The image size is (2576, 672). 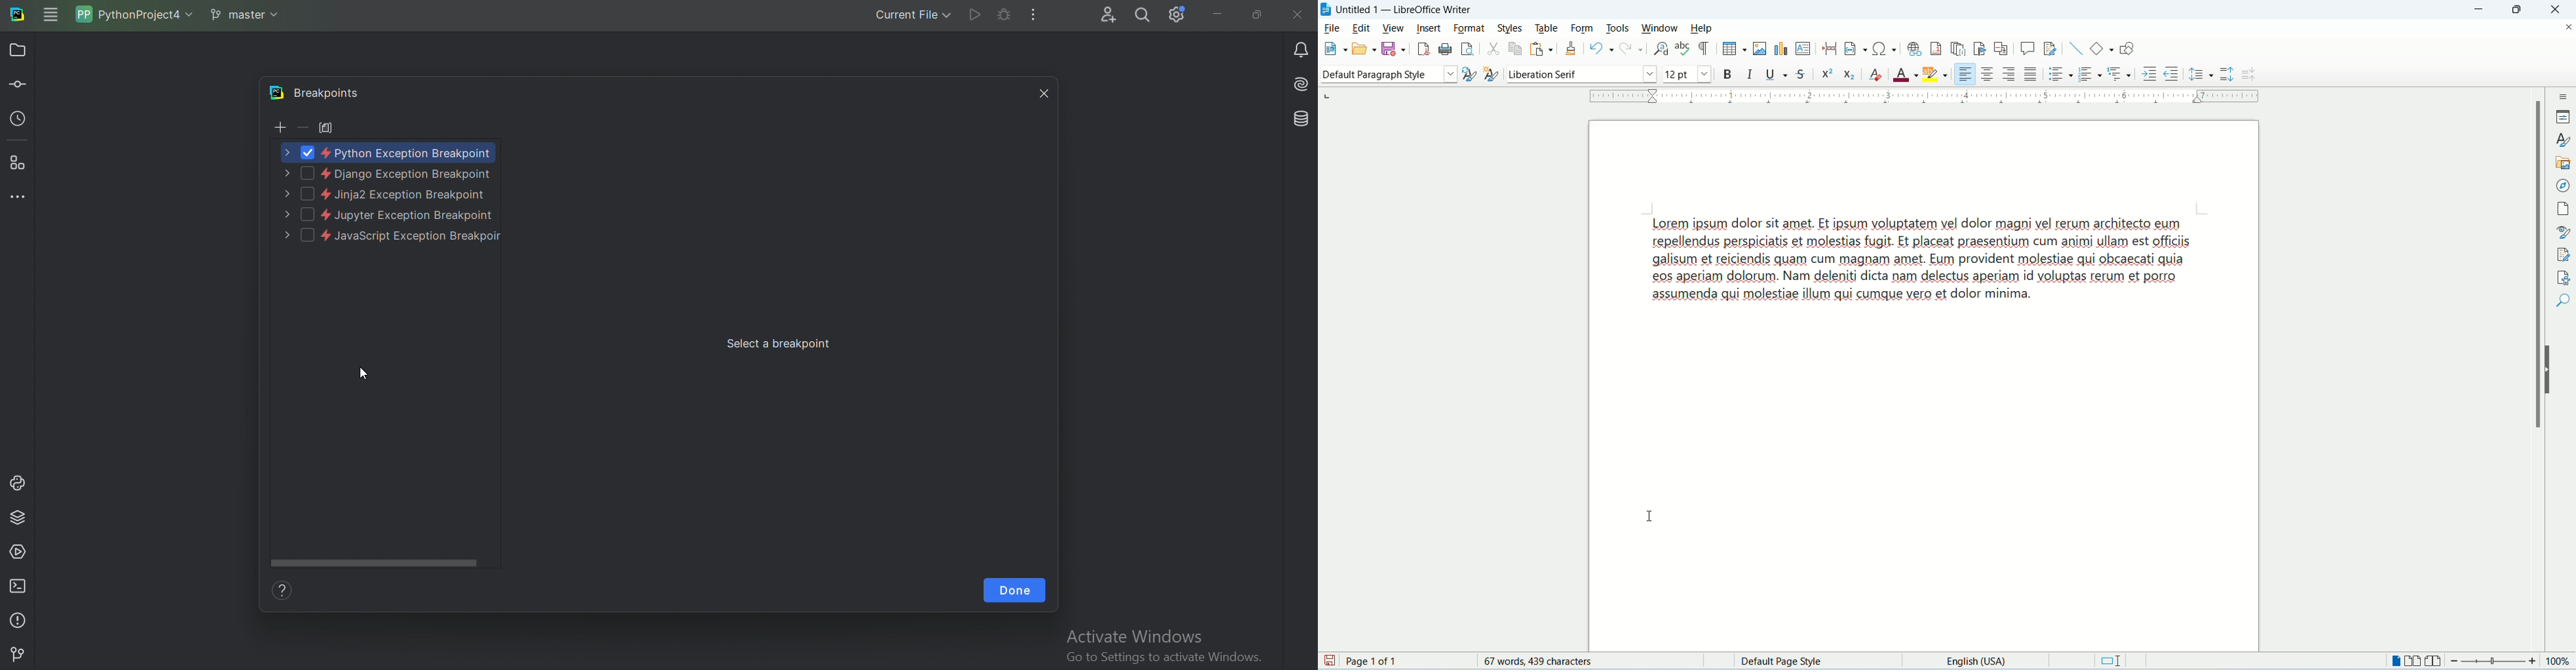 What do you see at coordinates (2565, 256) in the screenshot?
I see `manage changes` at bounding box center [2565, 256].